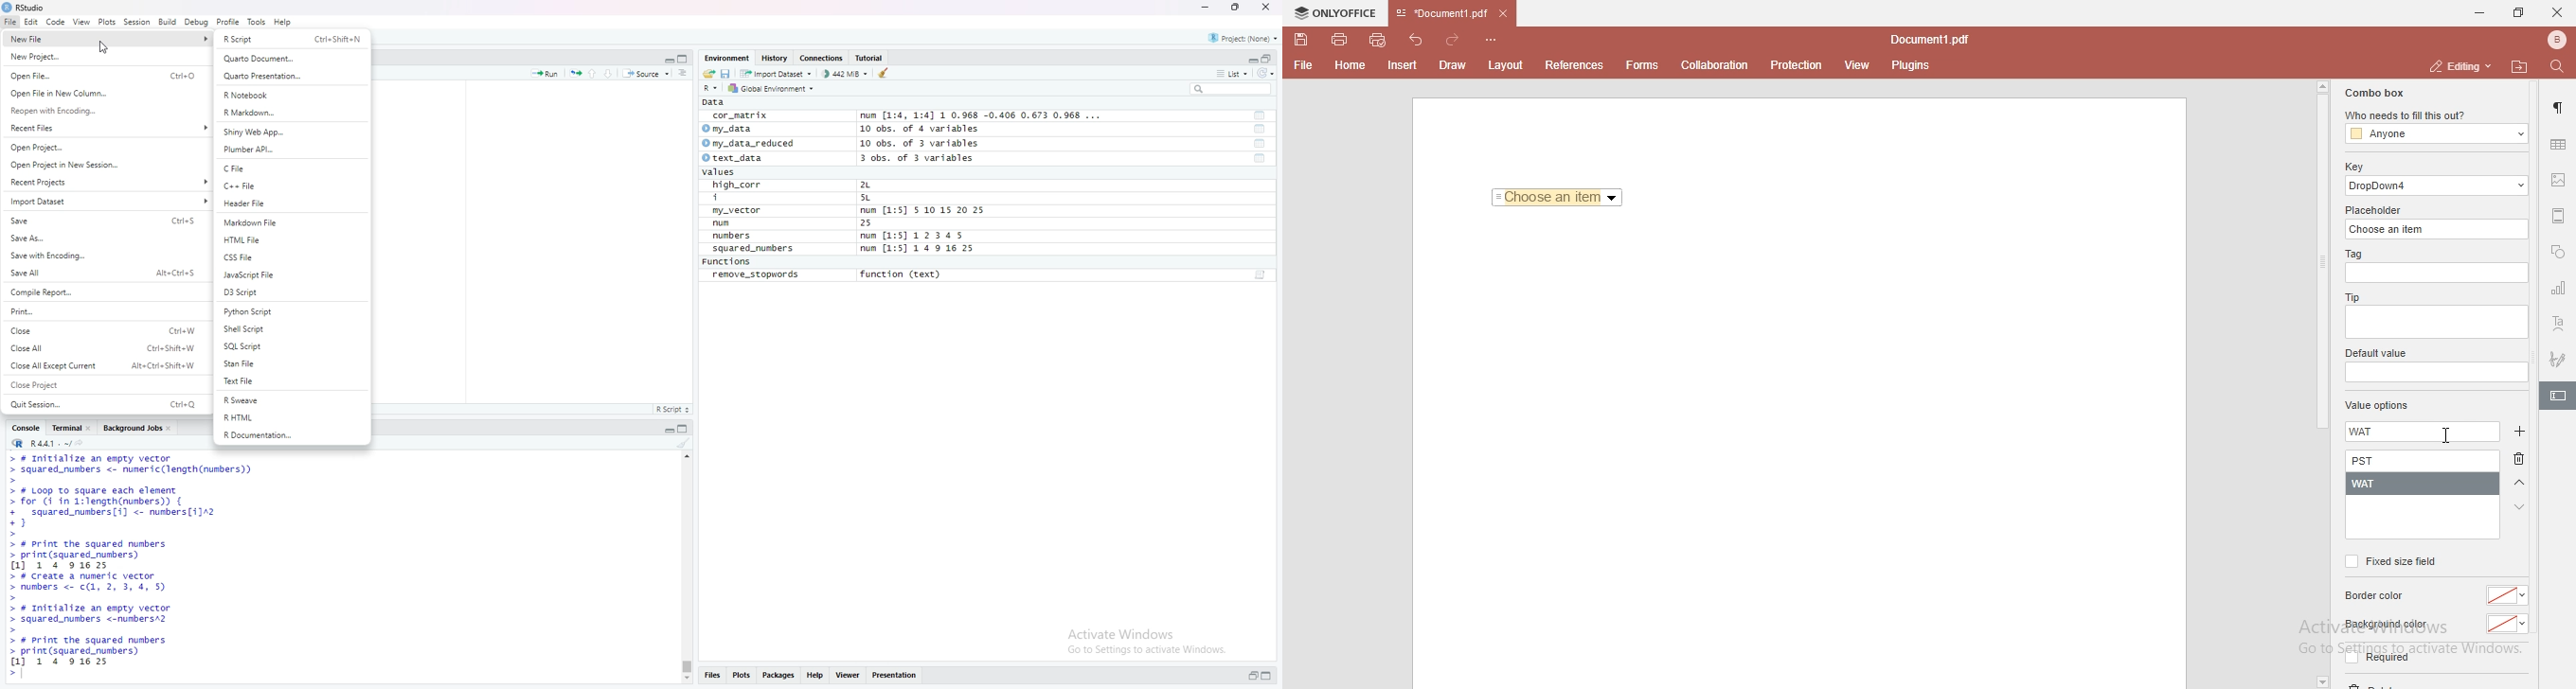 This screenshot has width=2576, height=700. What do you see at coordinates (741, 115) in the screenshot?
I see `cor_matrix` at bounding box center [741, 115].